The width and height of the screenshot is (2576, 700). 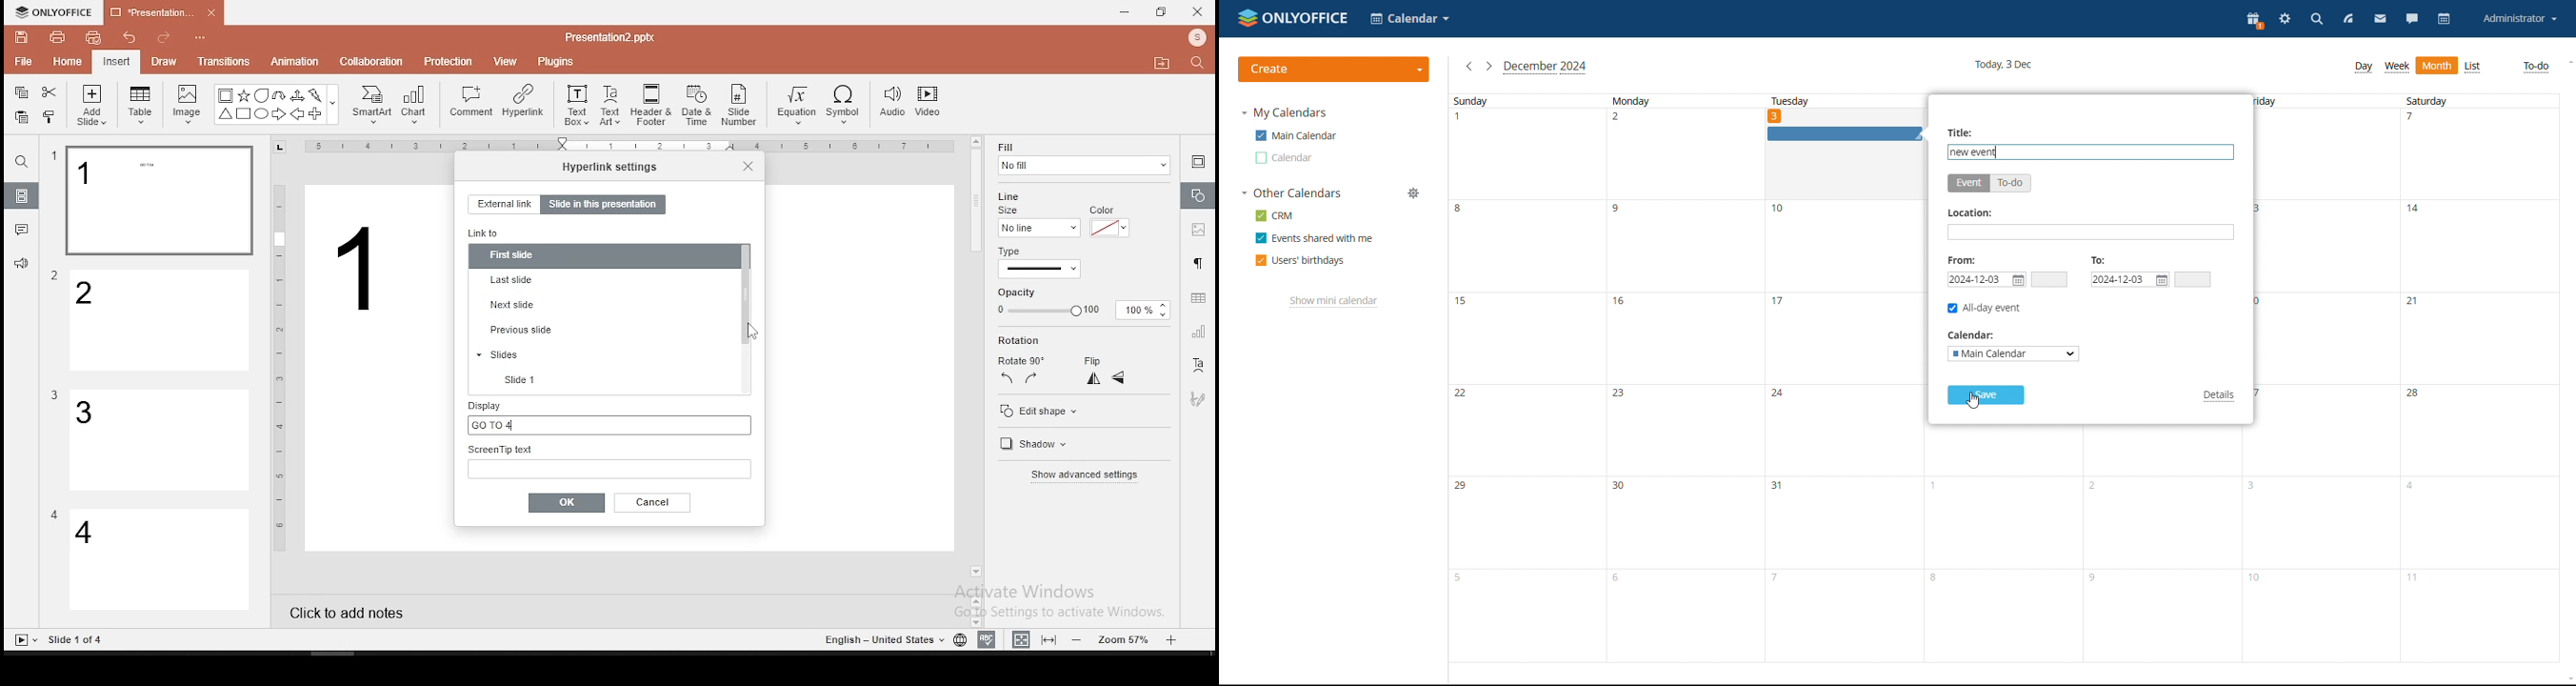 I want to click on date and time, so click(x=697, y=105).